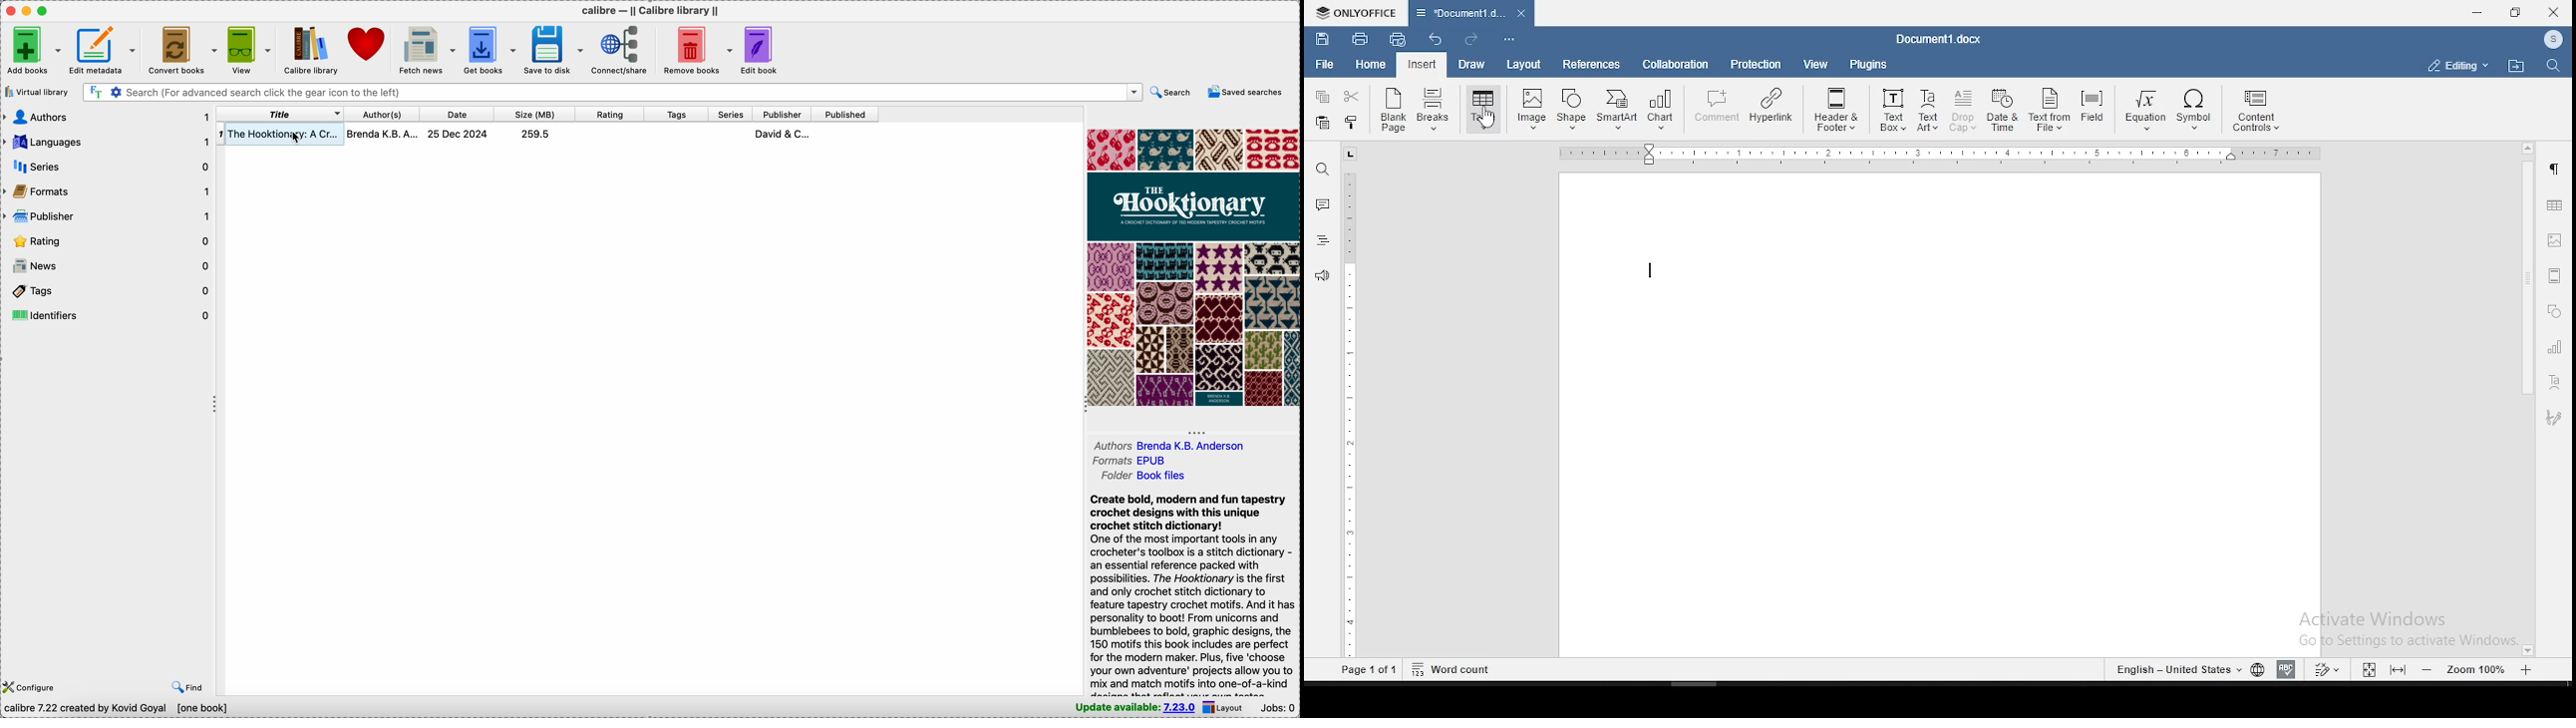 The height and width of the screenshot is (728, 2576). Describe the element at coordinates (2479, 12) in the screenshot. I see `minimize` at that location.